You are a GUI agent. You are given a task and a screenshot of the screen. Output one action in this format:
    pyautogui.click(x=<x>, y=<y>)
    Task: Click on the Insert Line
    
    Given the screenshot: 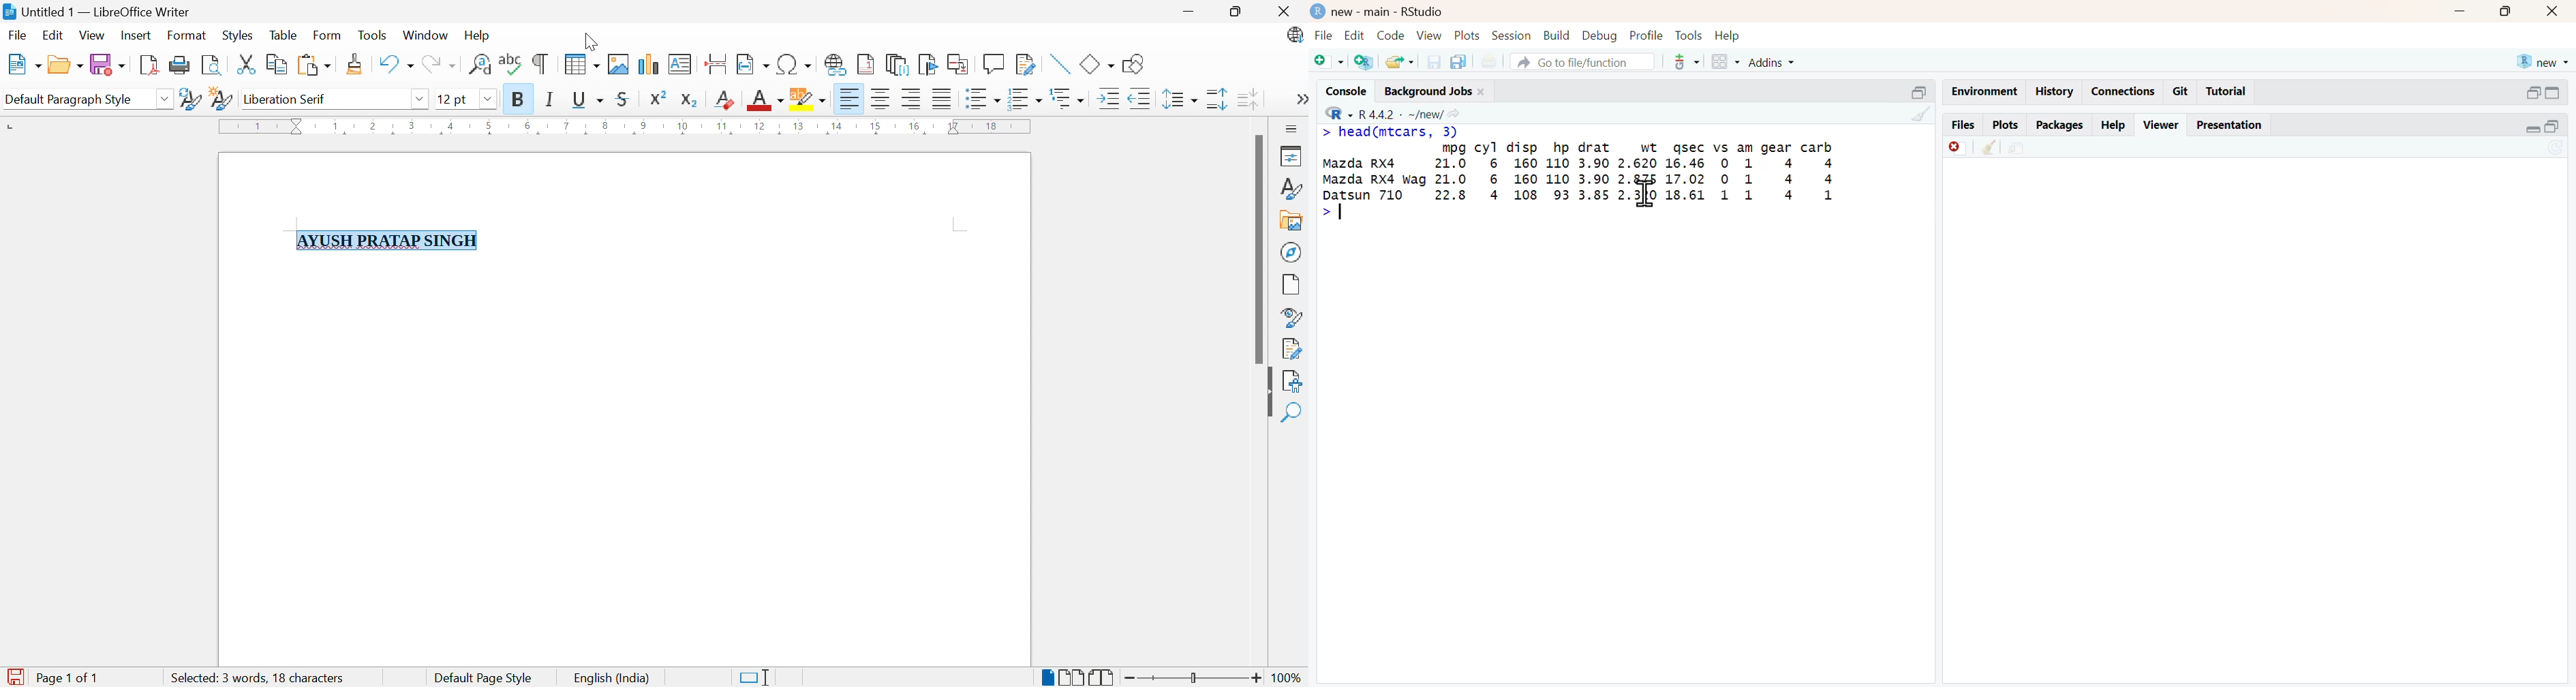 What is the action you would take?
    pyautogui.click(x=1060, y=63)
    